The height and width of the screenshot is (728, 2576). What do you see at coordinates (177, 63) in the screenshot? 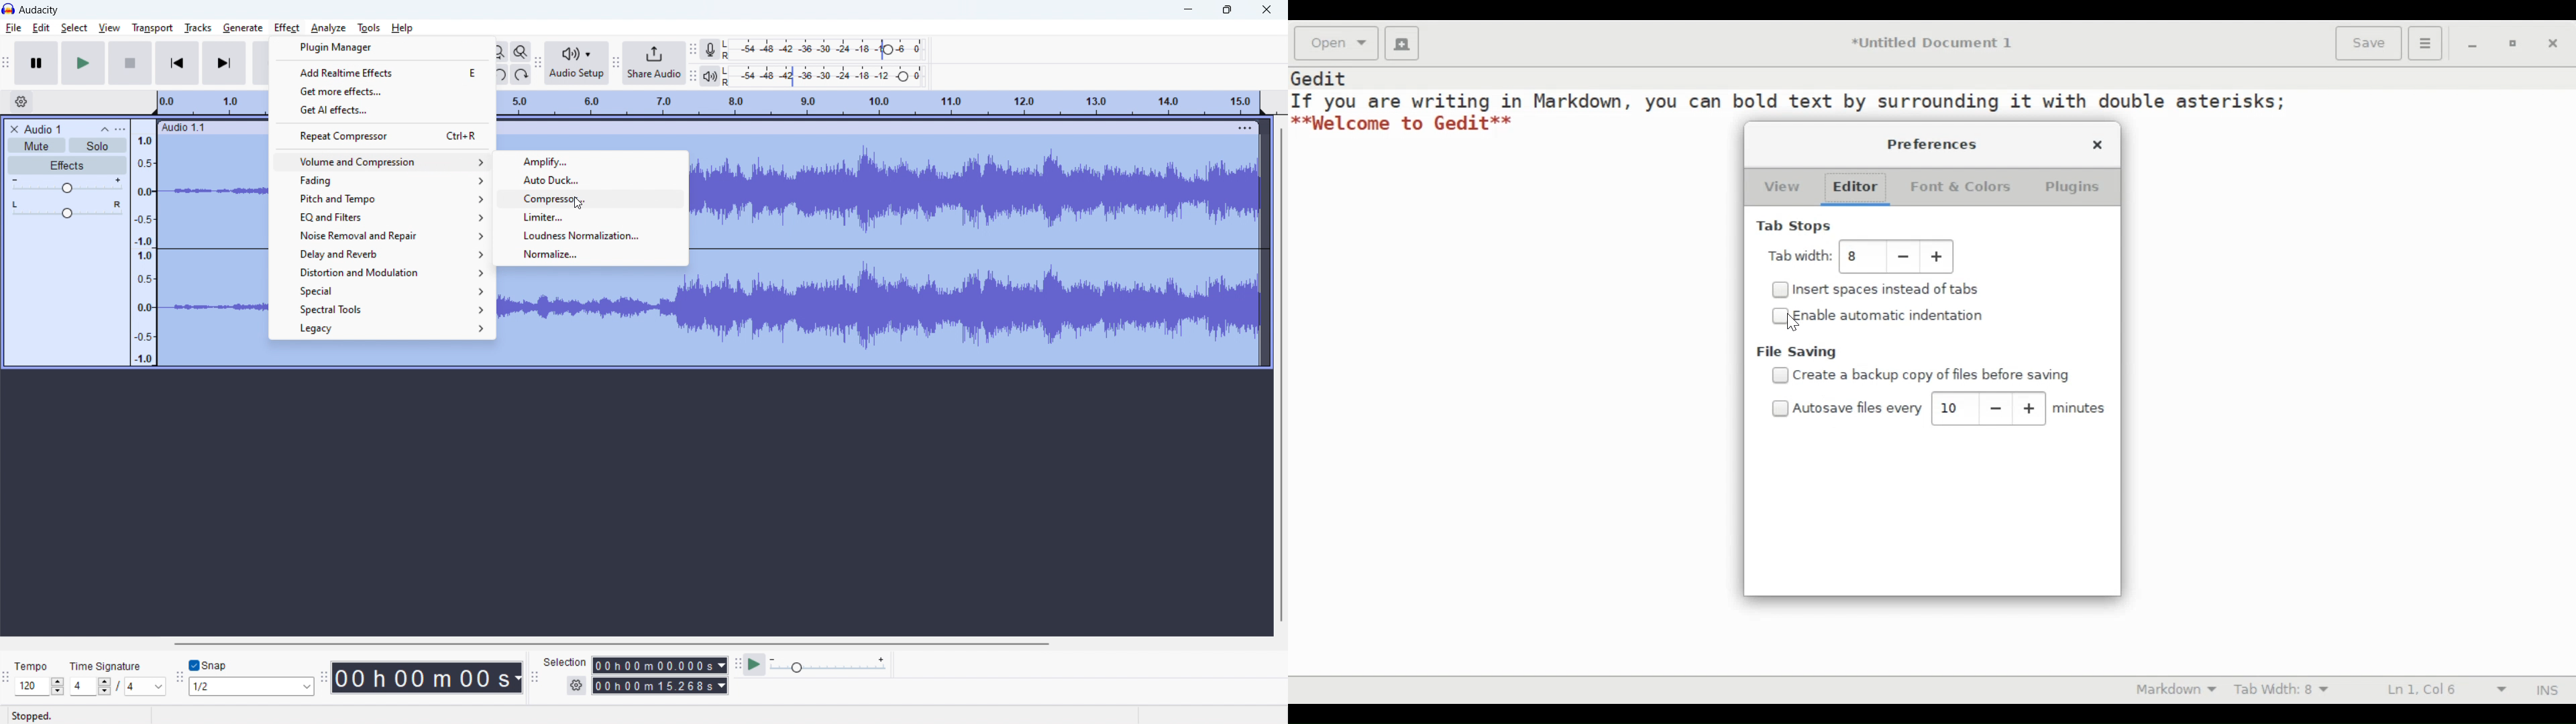
I see `skip to start` at bounding box center [177, 63].